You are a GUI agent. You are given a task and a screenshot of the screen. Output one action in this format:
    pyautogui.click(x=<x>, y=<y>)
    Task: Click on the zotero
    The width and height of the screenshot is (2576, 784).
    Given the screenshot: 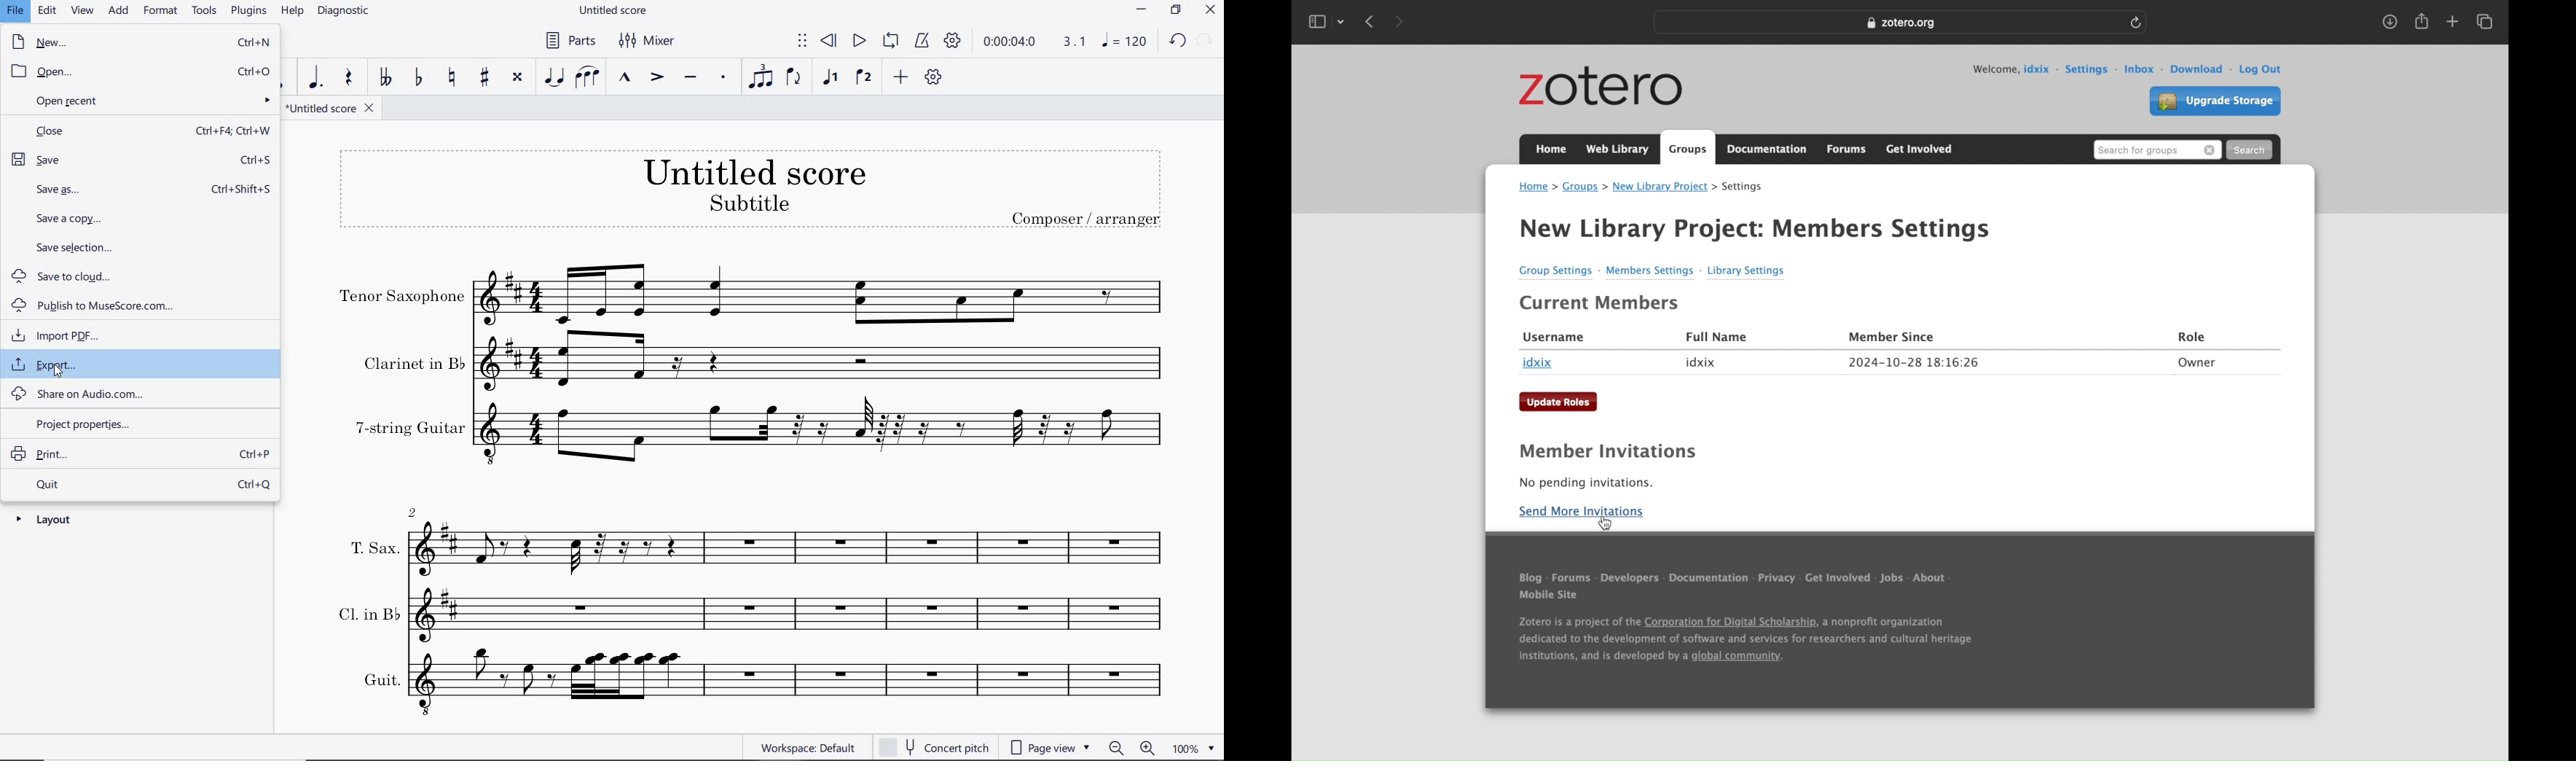 What is the action you would take?
    pyautogui.click(x=1603, y=88)
    